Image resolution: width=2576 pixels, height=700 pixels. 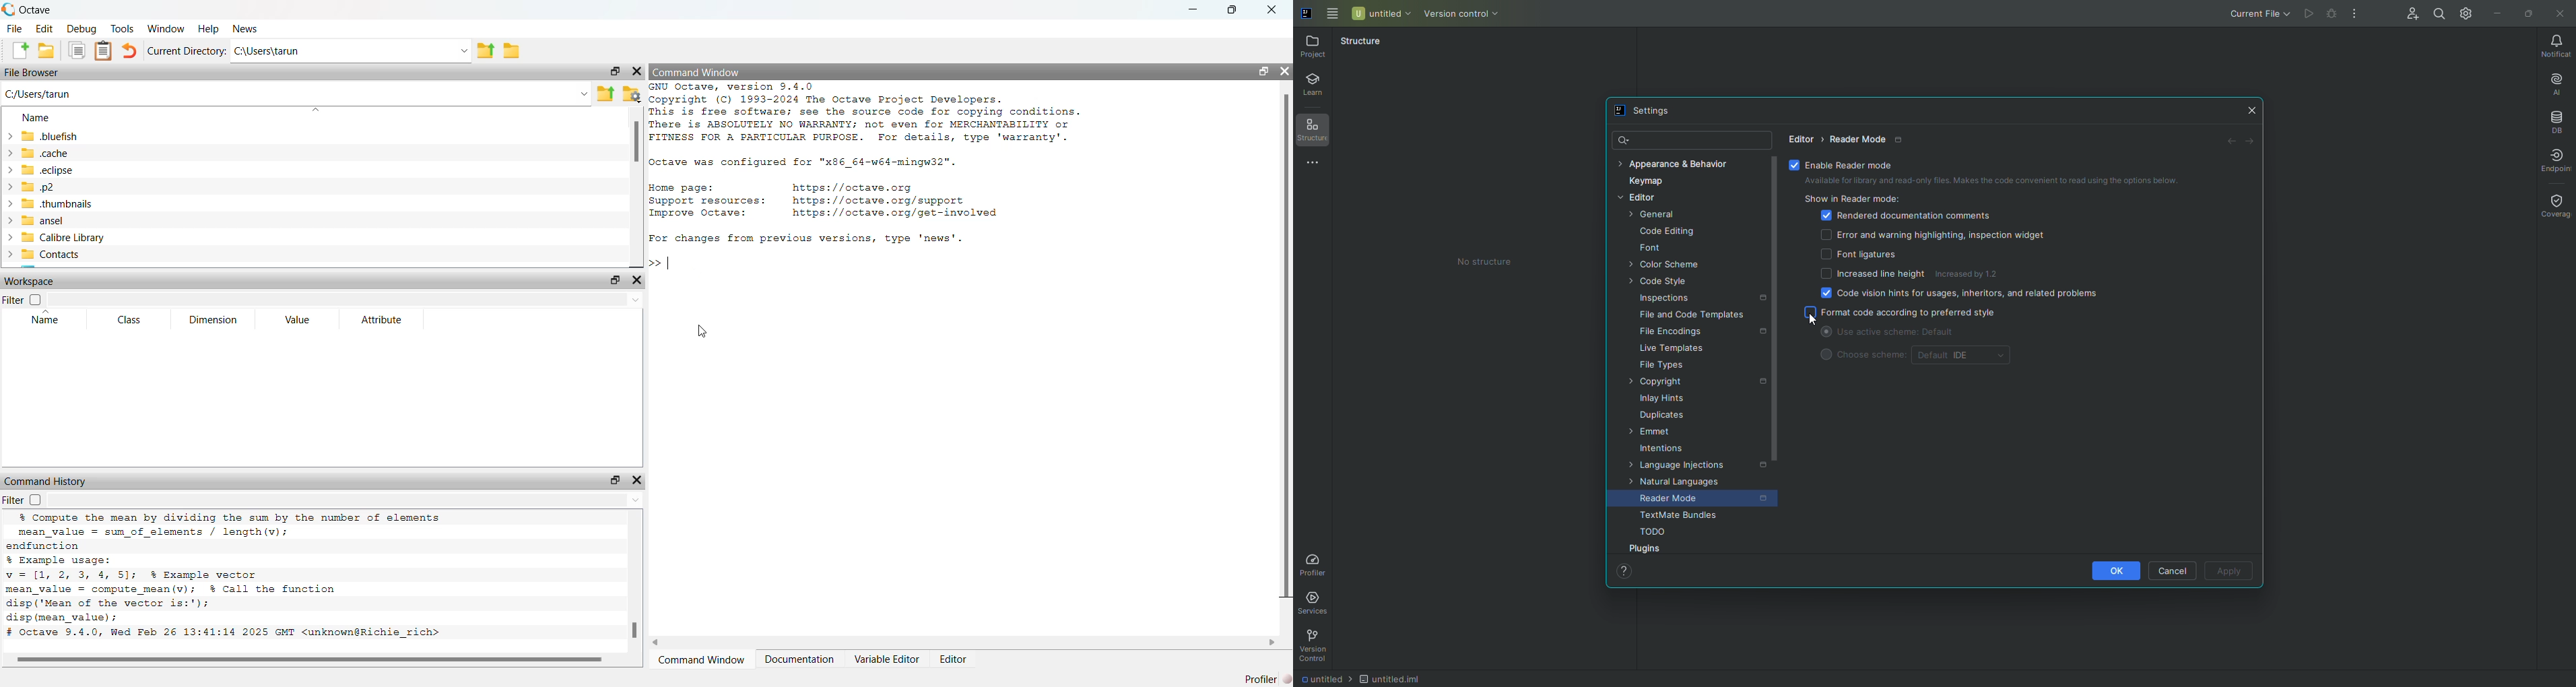 What do you see at coordinates (47, 318) in the screenshot?
I see `Name` at bounding box center [47, 318].